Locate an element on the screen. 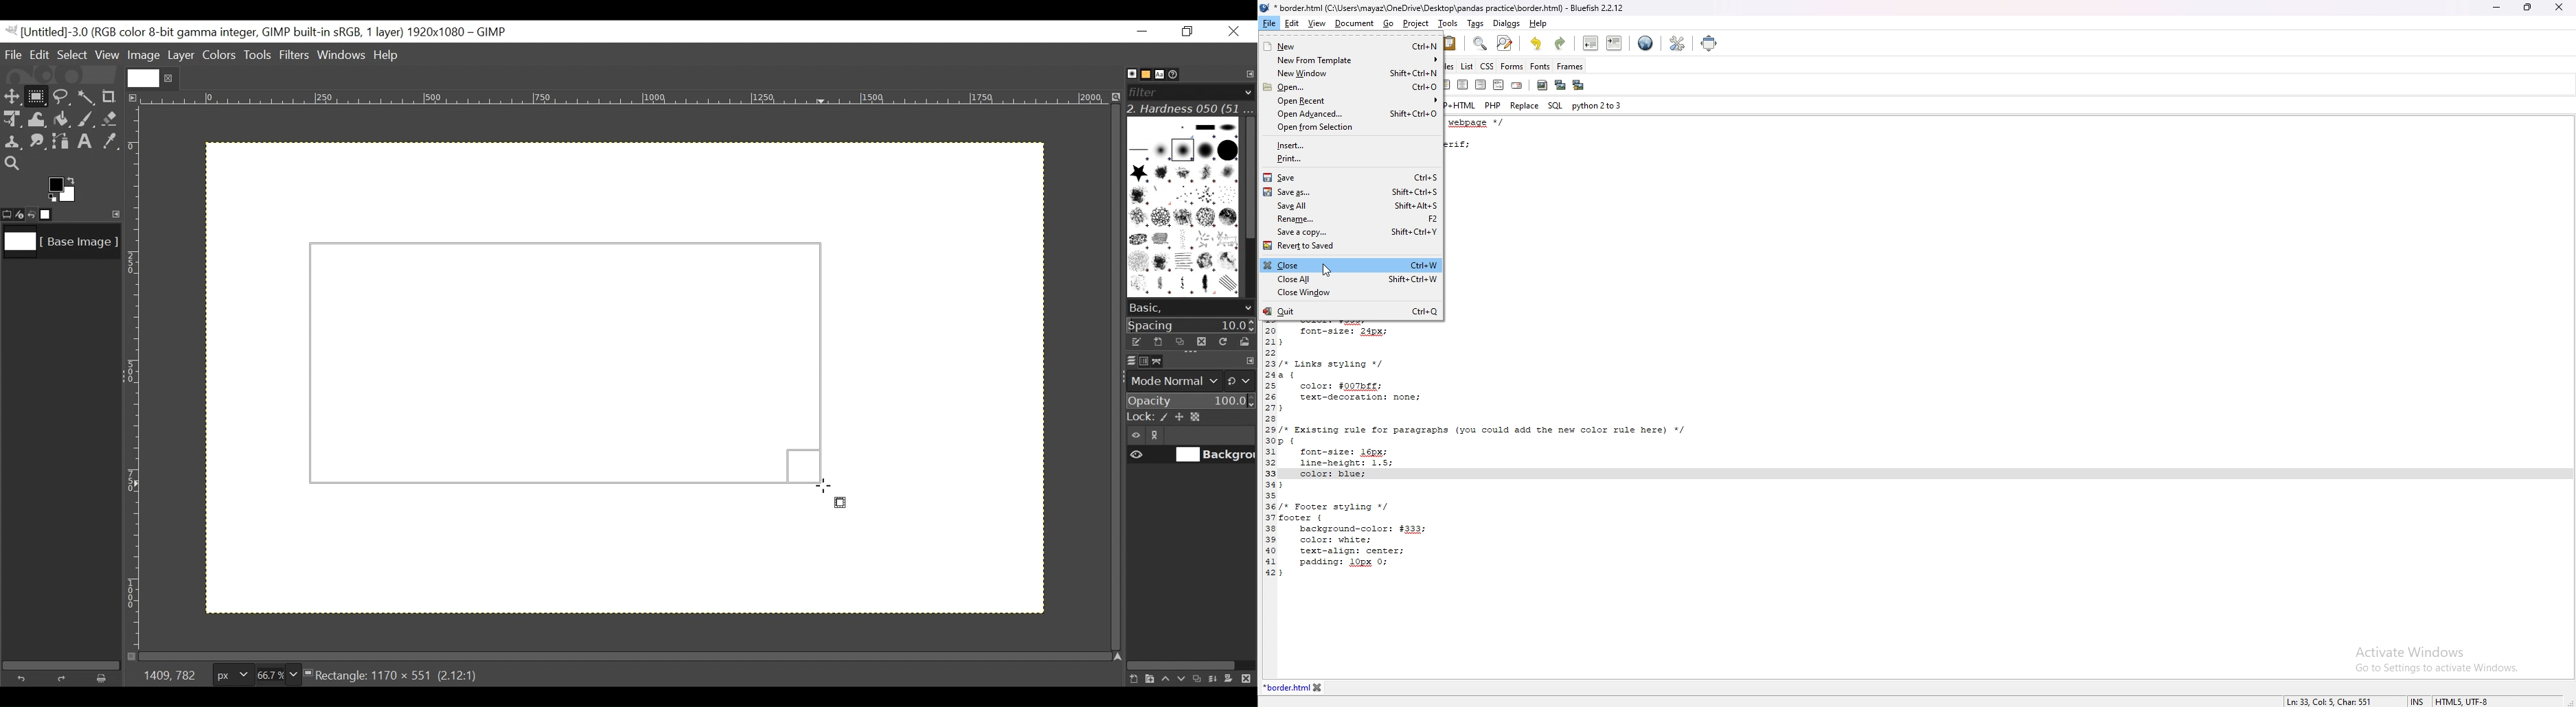  close all is located at coordinates (1283, 279).